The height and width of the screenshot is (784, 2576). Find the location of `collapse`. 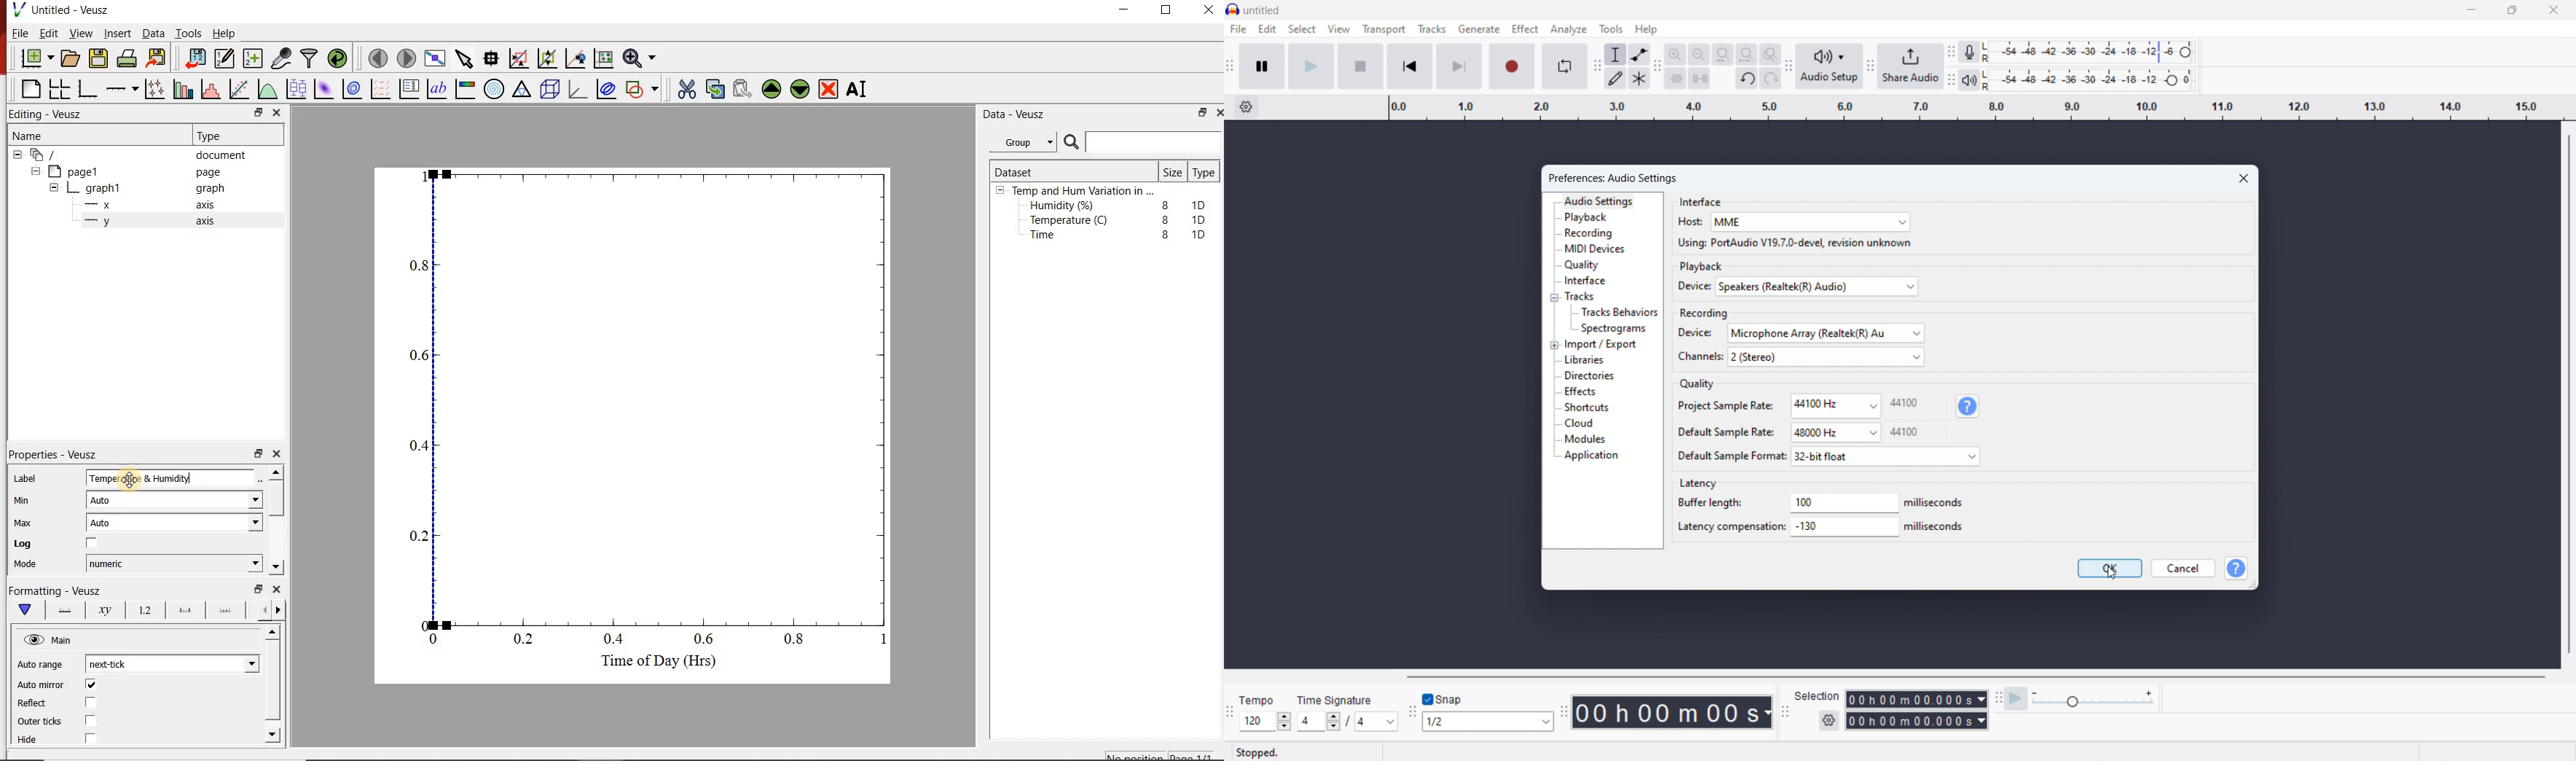

collapse is located at coordinates (1555, 297).